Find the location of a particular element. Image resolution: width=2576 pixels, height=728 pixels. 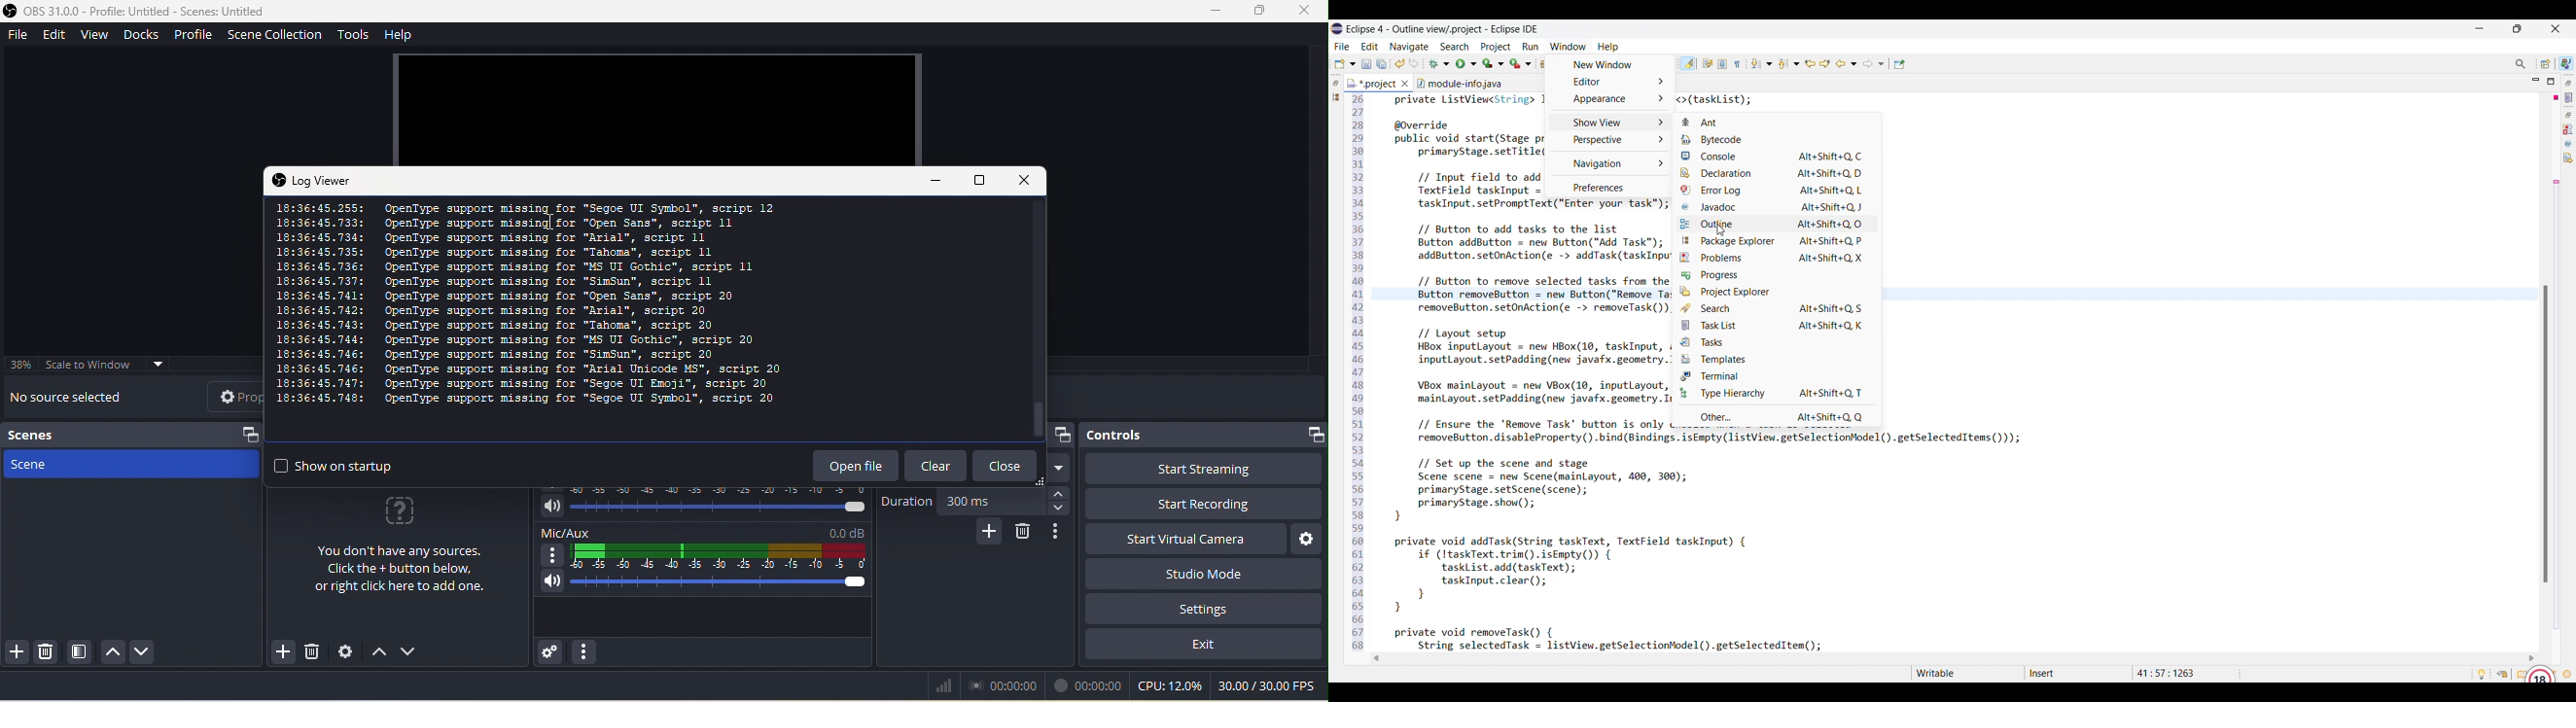

properties is located at coordinates (231, 396).